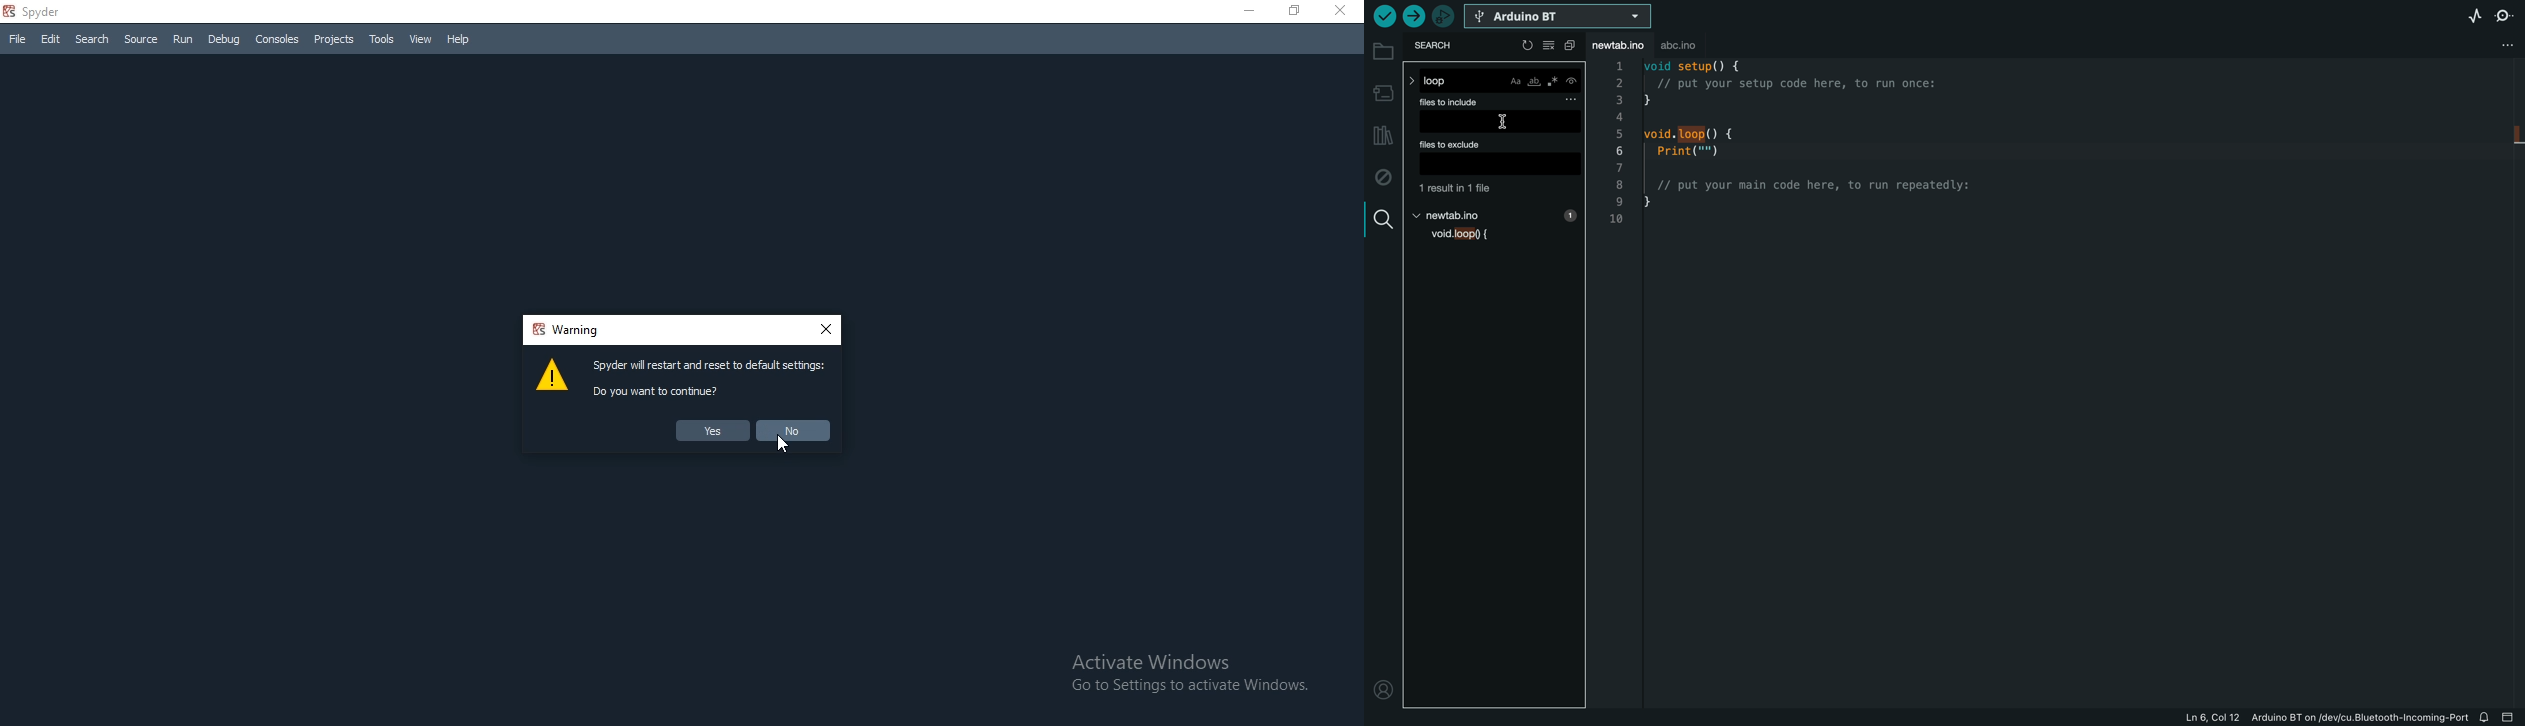 Image resolution: width=2548 pixels, height=728 pixels. Describe the element at coordinates (142, 38) in the screenshot. I see `Source` at that location.